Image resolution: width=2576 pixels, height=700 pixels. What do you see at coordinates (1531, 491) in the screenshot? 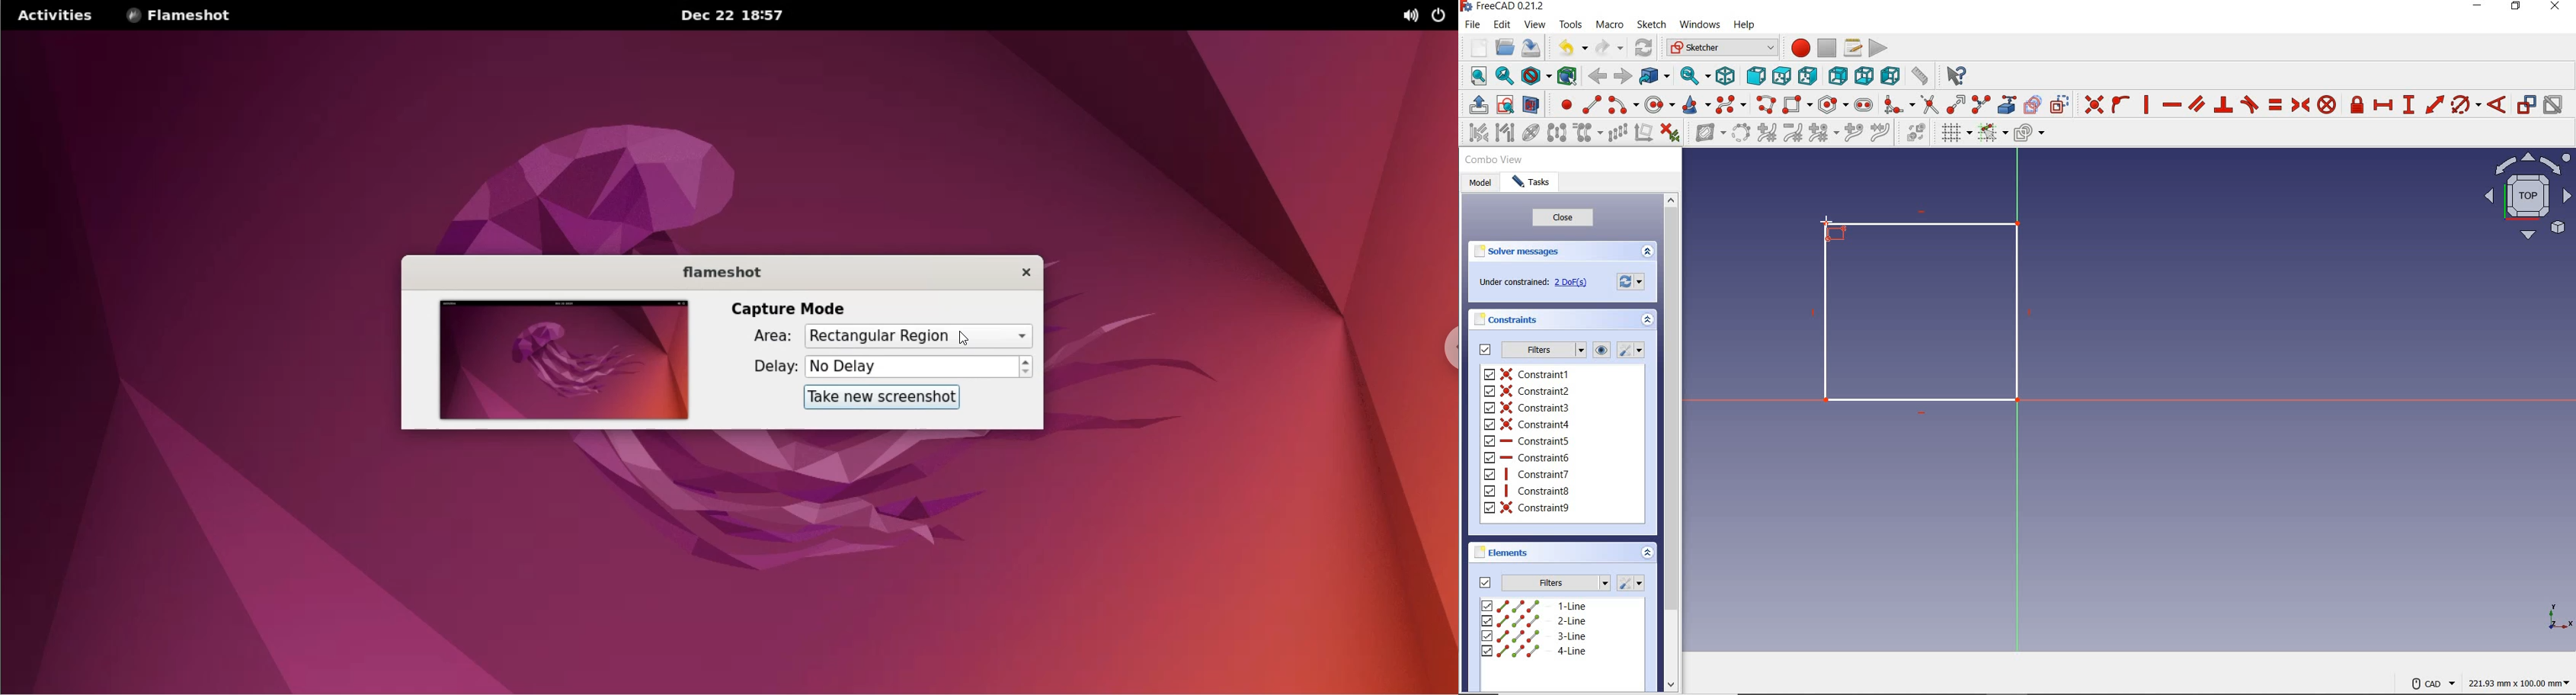
I see `constraint8` at bounding box center [1531, 491].